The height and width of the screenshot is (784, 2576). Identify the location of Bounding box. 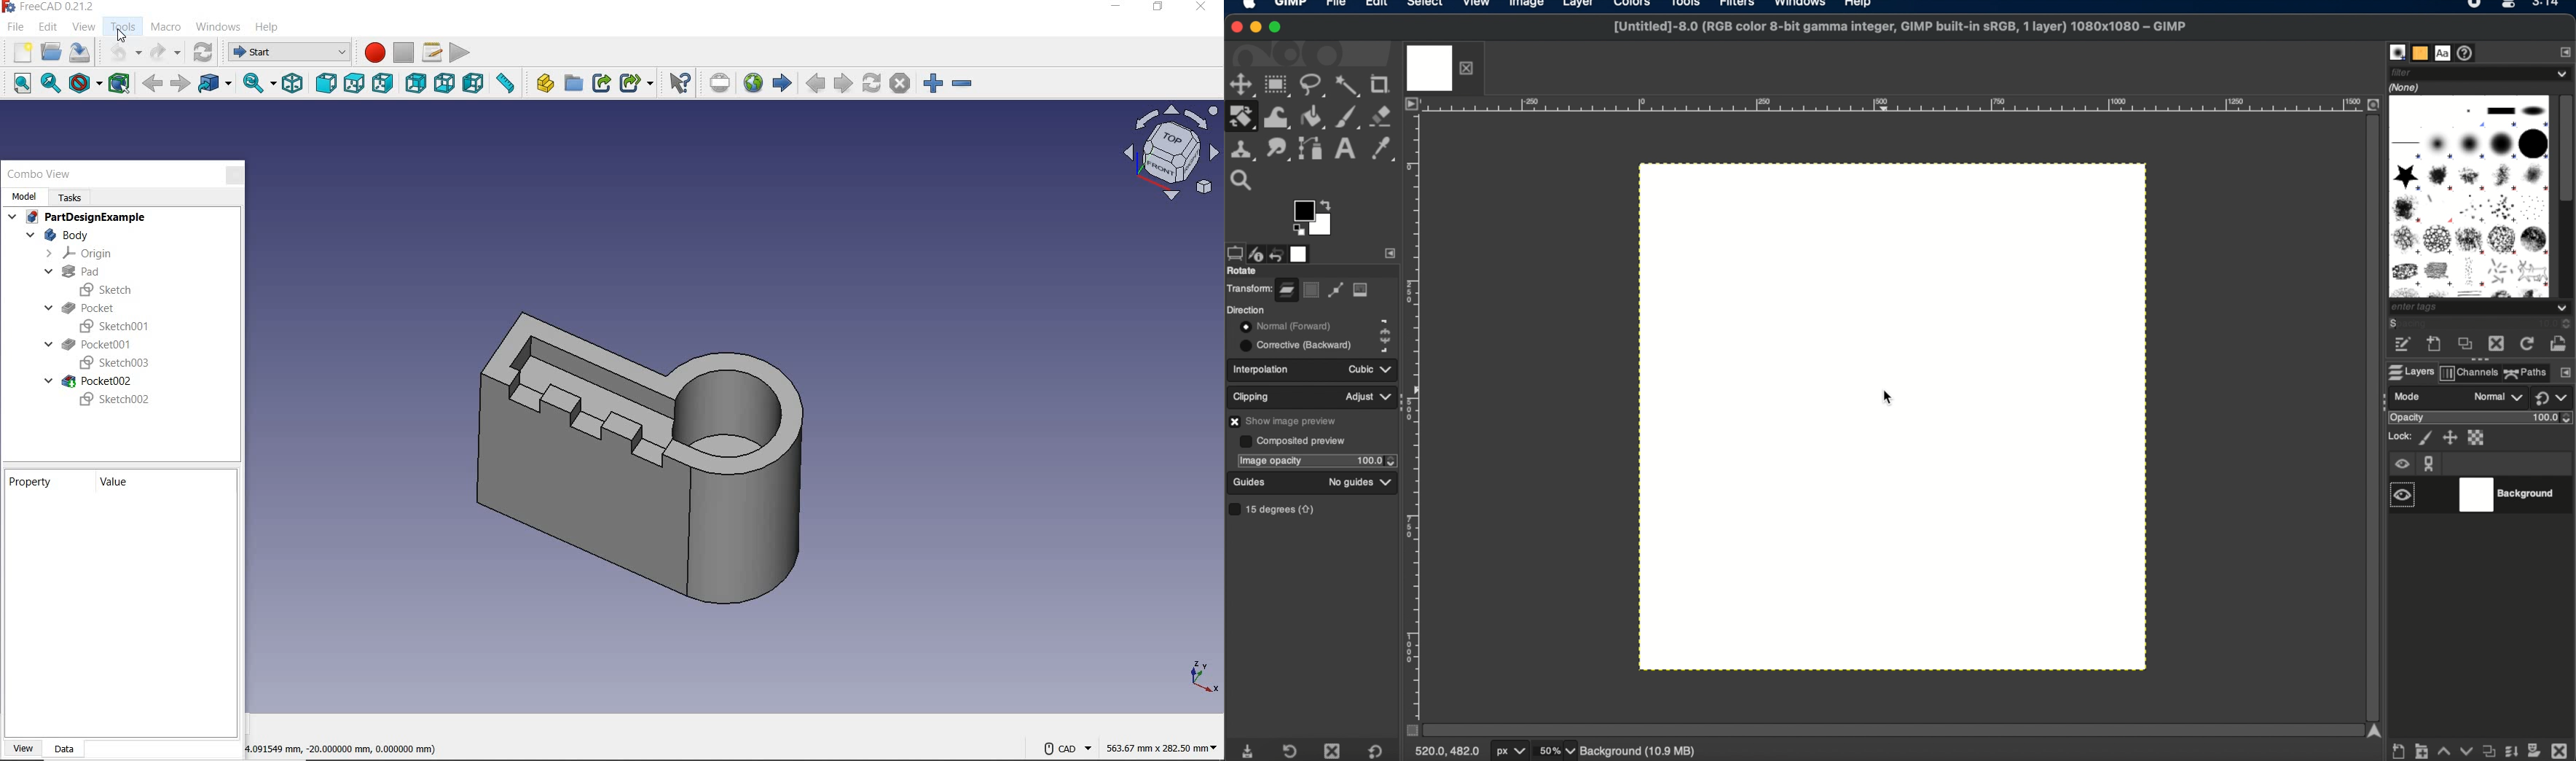
(123, 84).